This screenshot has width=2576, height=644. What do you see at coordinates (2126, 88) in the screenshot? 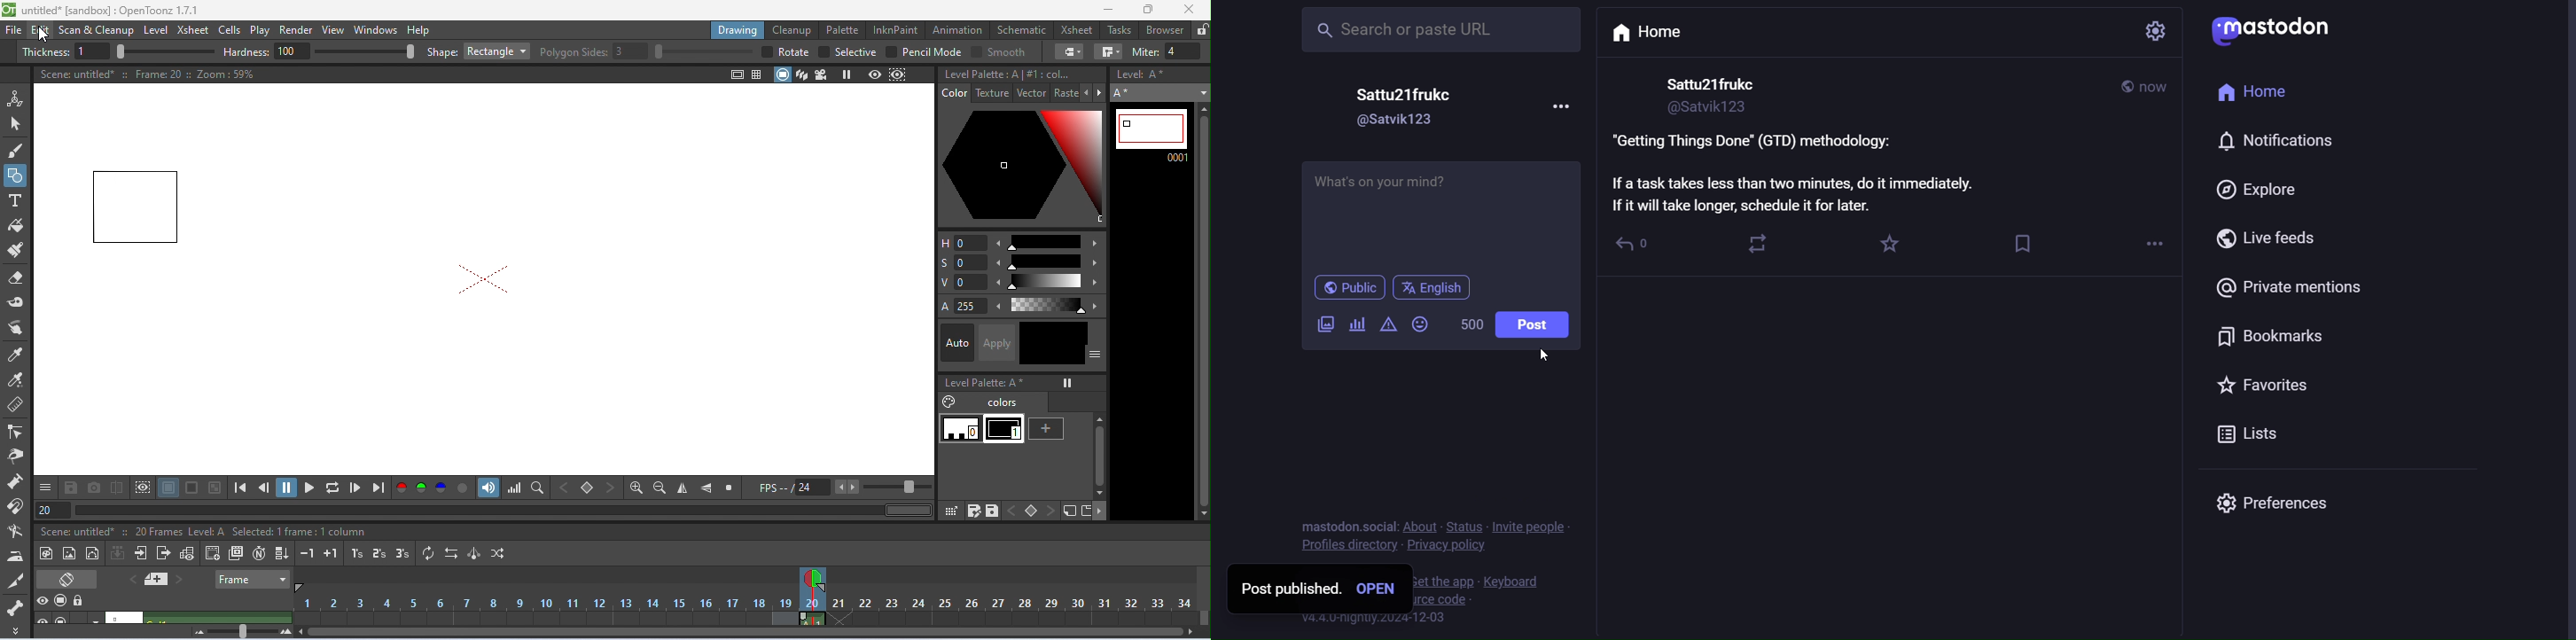
I see `public` at bounding box center [2126, 88].